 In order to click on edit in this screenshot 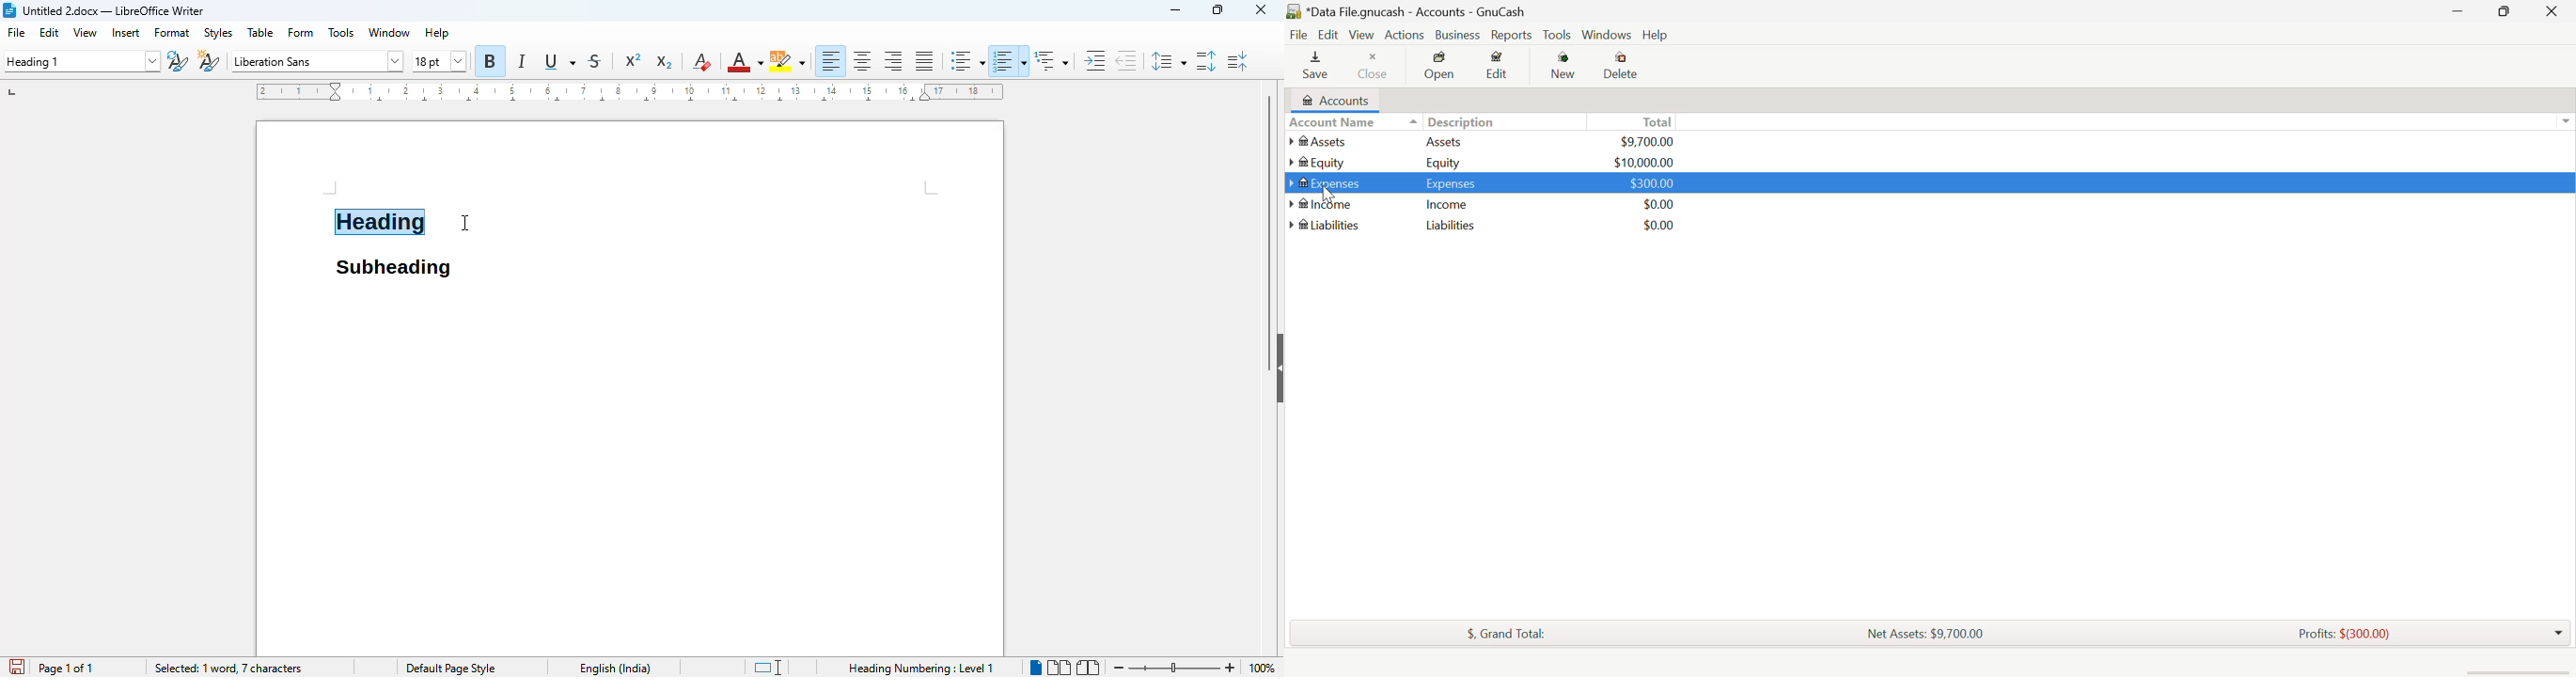, I will do `click(50, 32)`.